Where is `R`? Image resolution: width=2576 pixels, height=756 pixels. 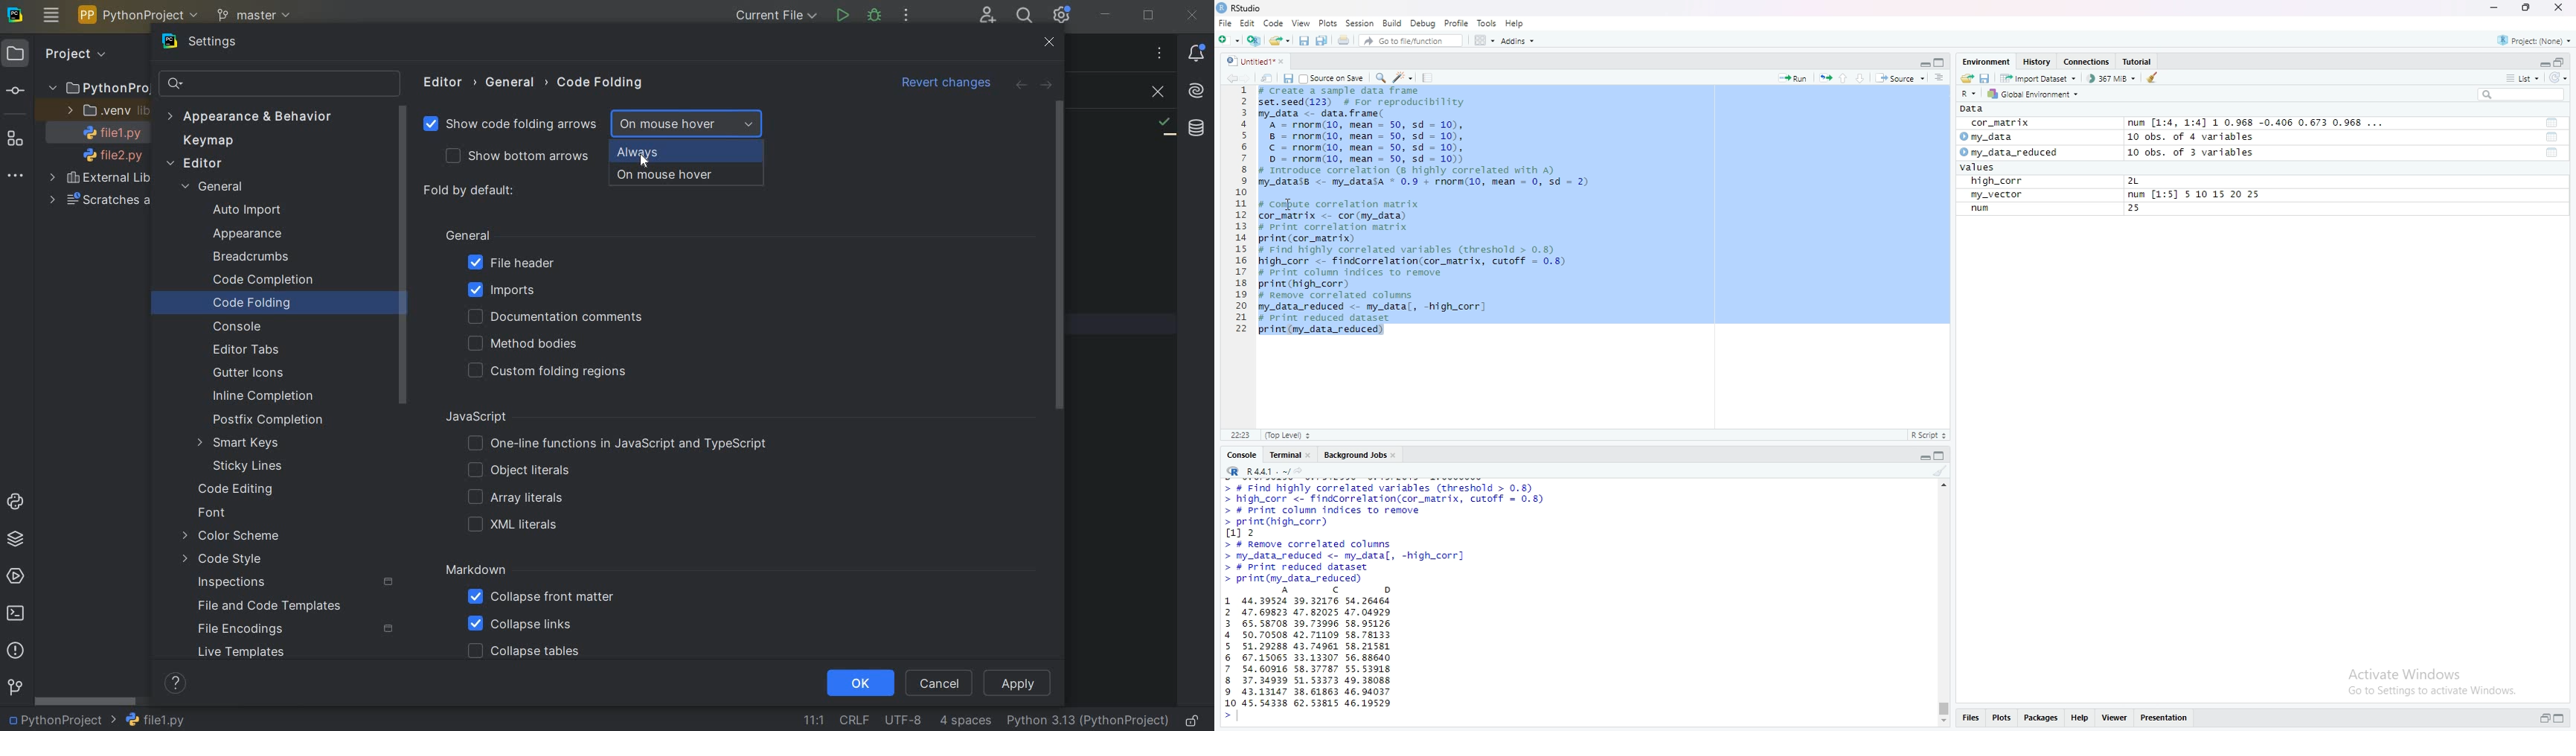 R is located at coordinates (1969, 94).